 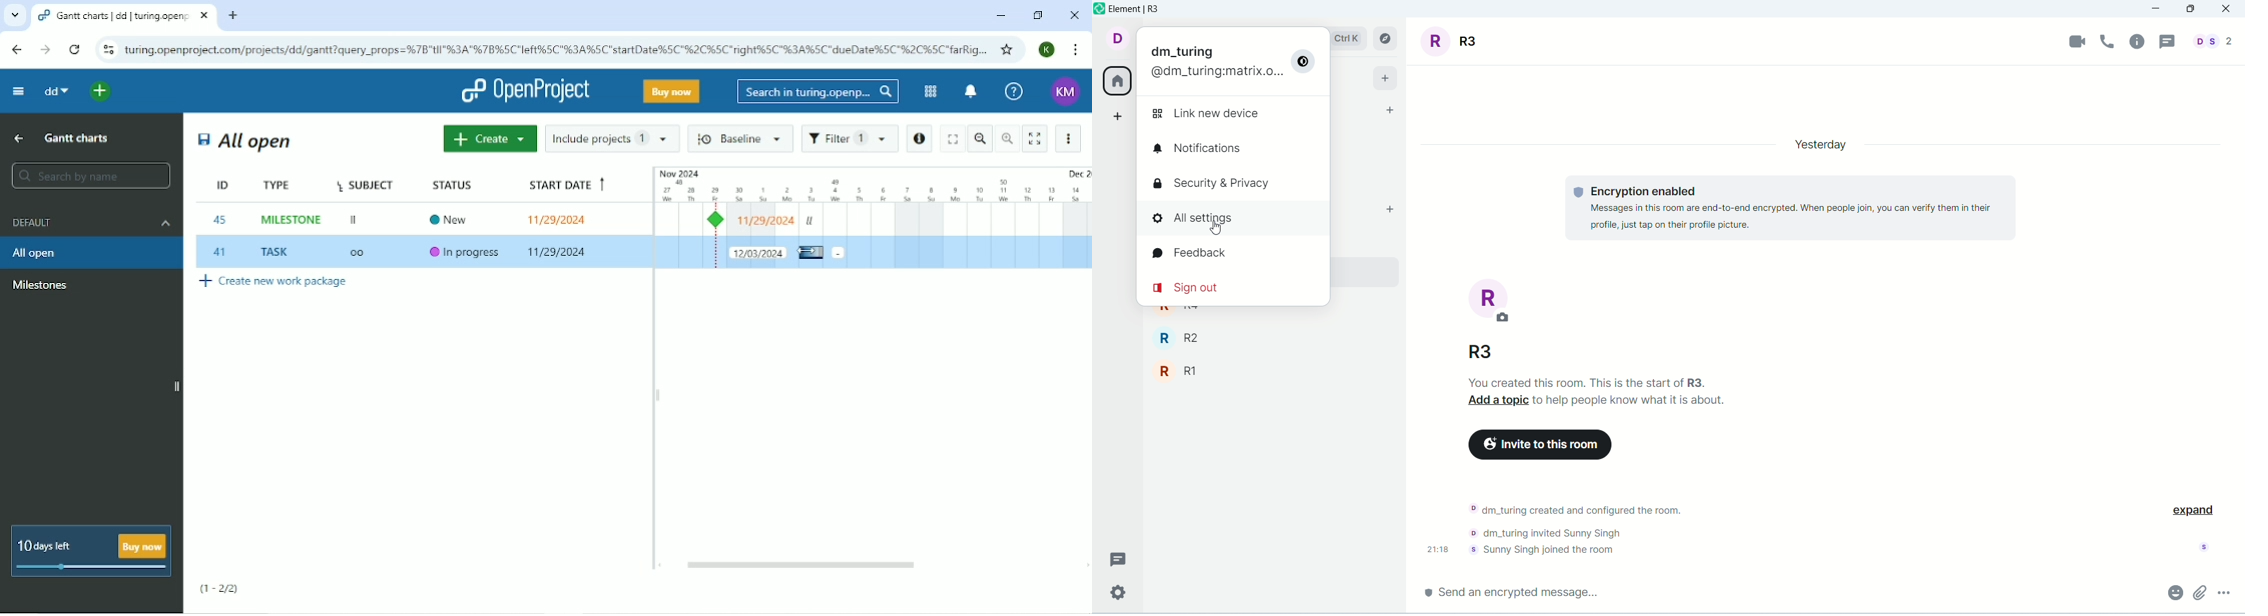 I want to click on Default, so click(x=89, y=222).